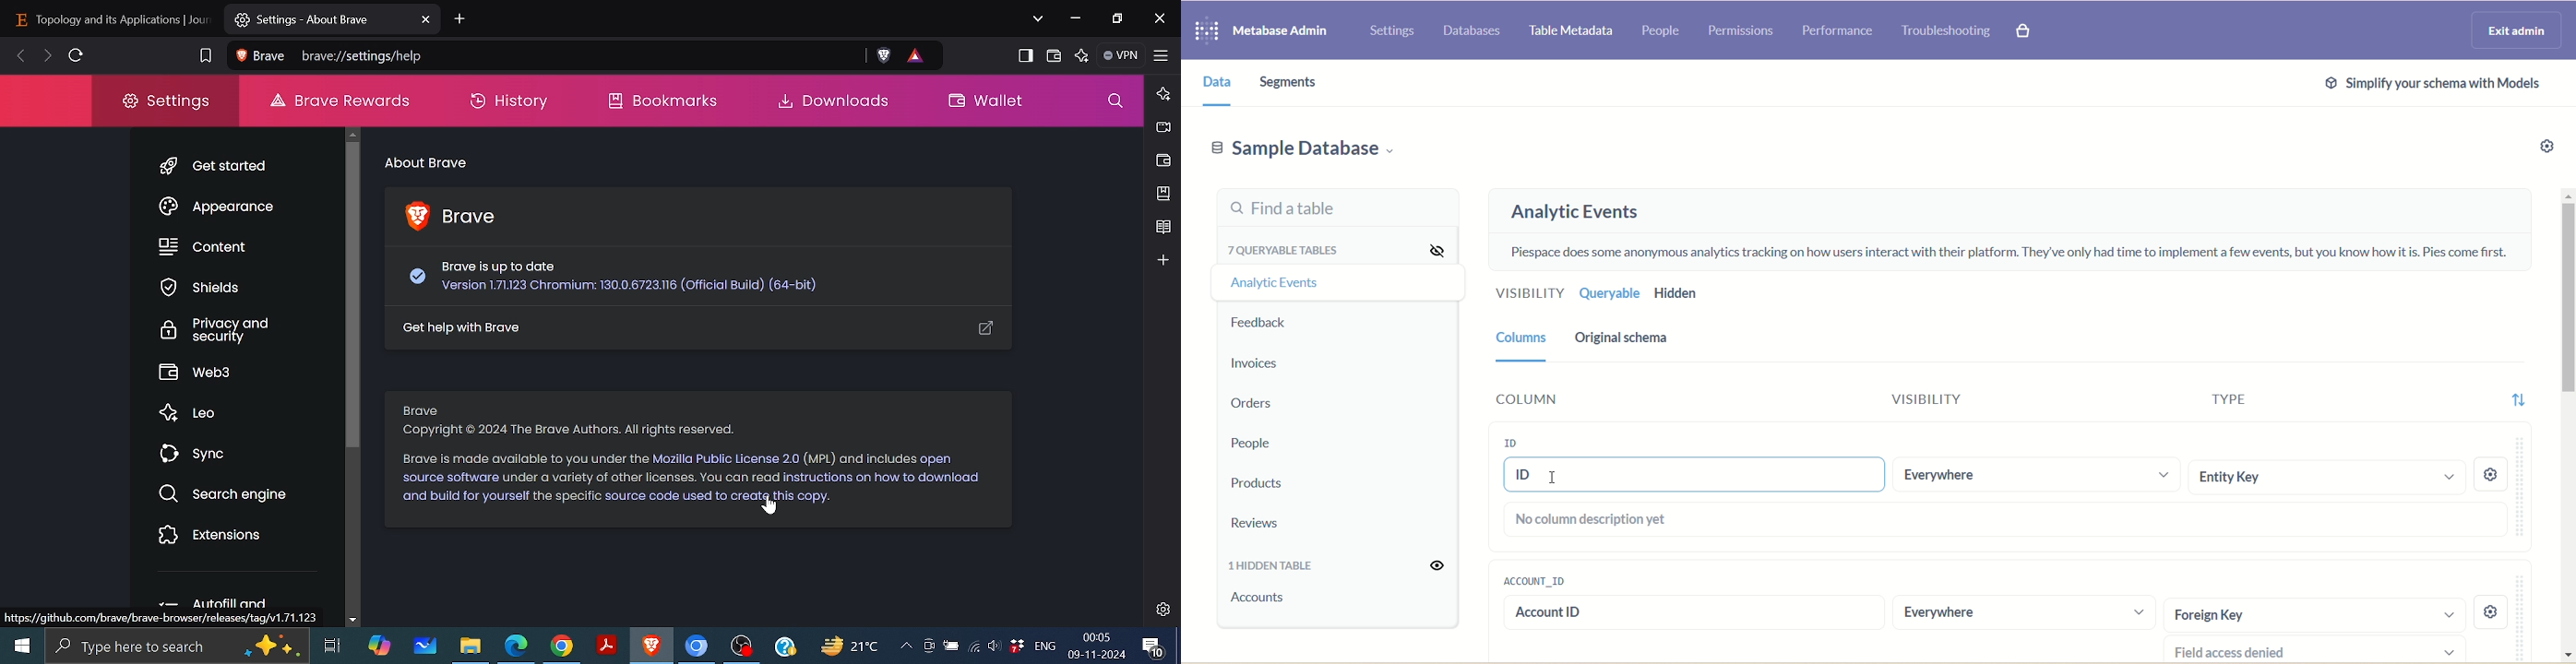  What do you see at coordinates (1213, 82) in the screenshot?
I see `Data` at bounding box center [1213, 82].